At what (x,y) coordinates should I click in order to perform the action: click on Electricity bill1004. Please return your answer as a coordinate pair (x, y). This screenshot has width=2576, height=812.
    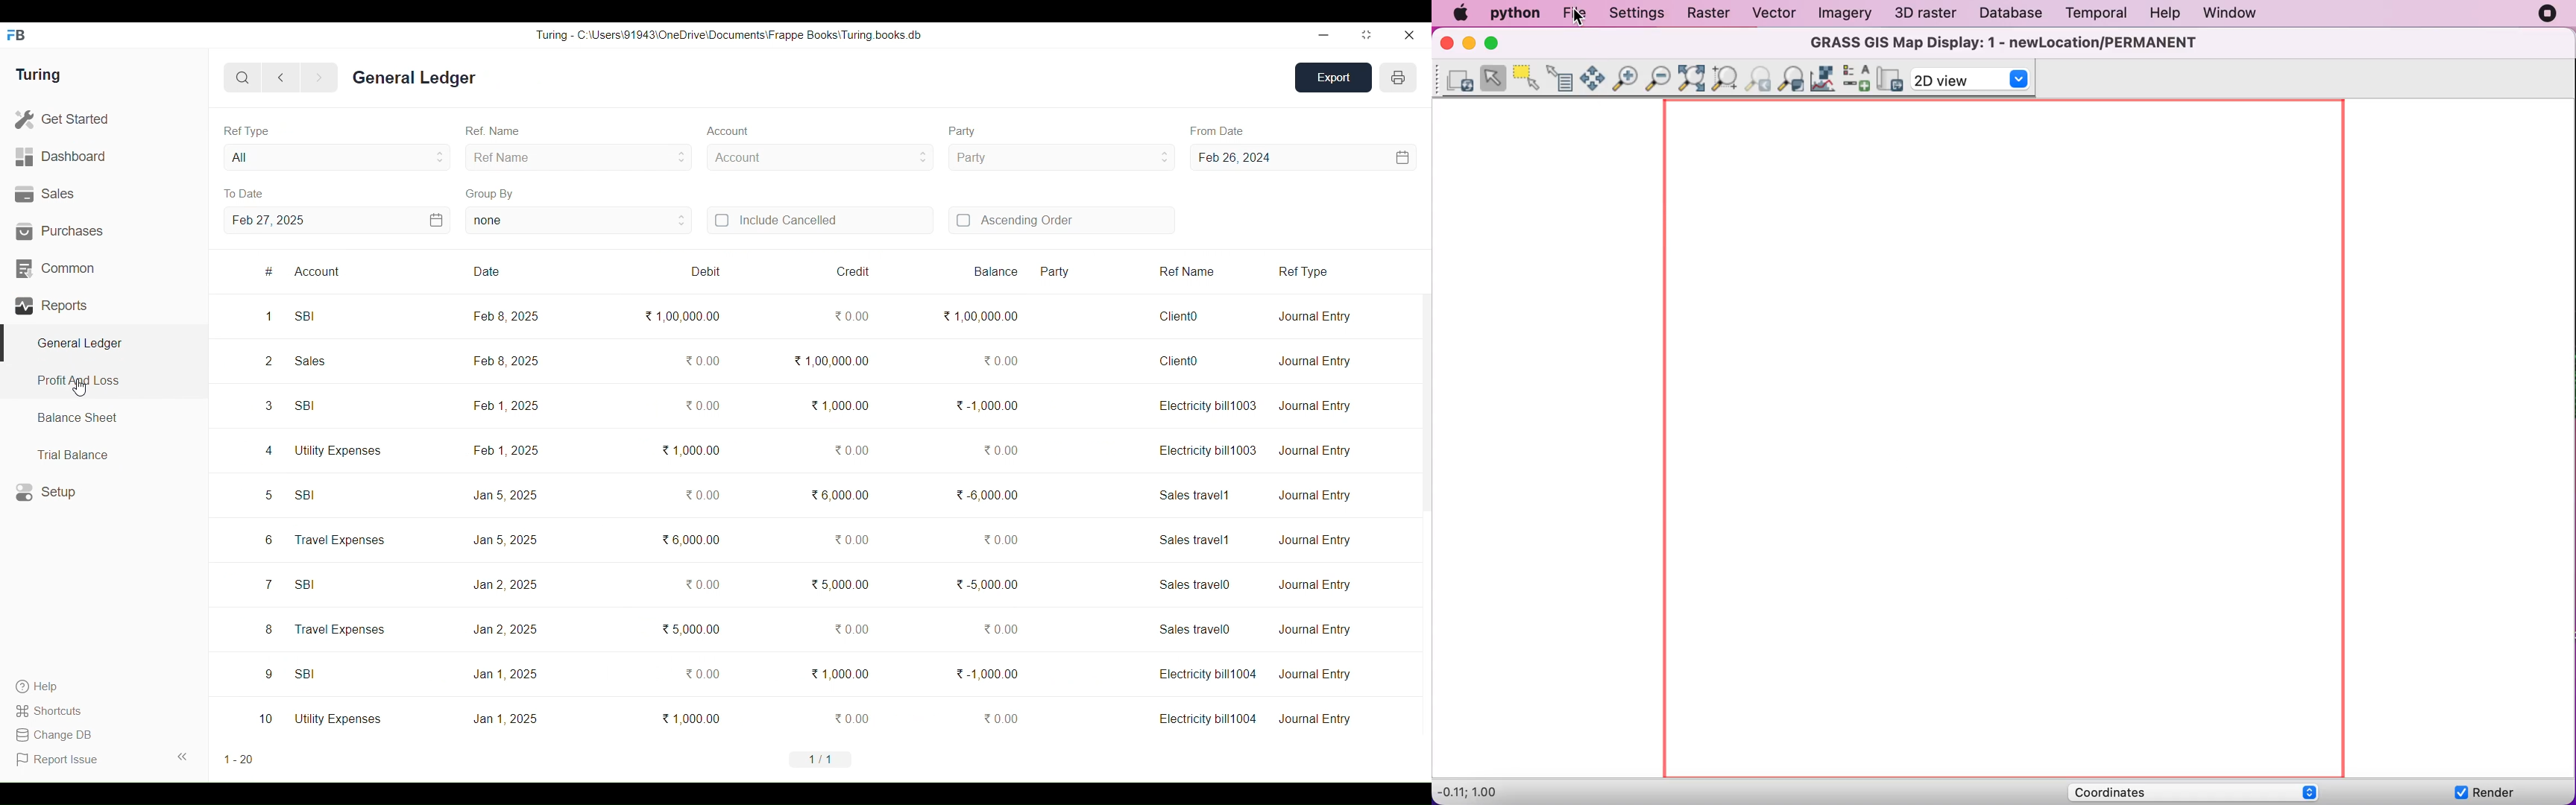
    Looking at the image, I should click on (1208, 719).